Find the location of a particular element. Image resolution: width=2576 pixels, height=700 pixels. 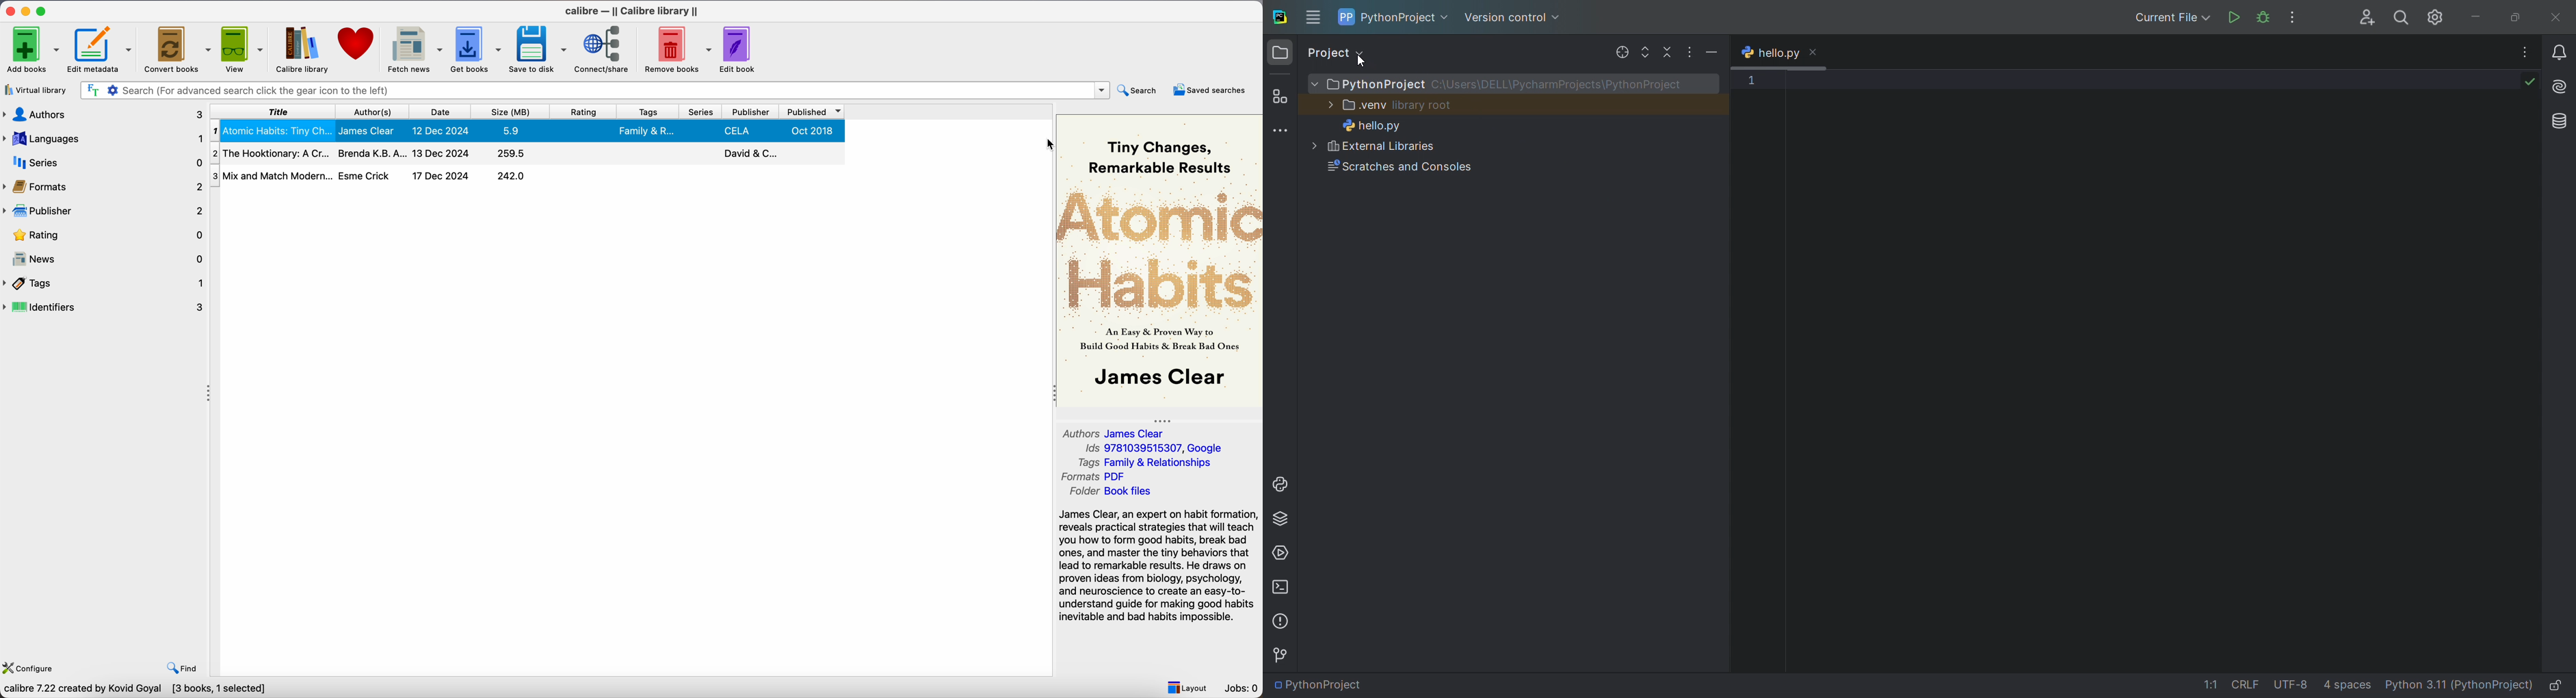

authors is located at coordinates (375, 111).